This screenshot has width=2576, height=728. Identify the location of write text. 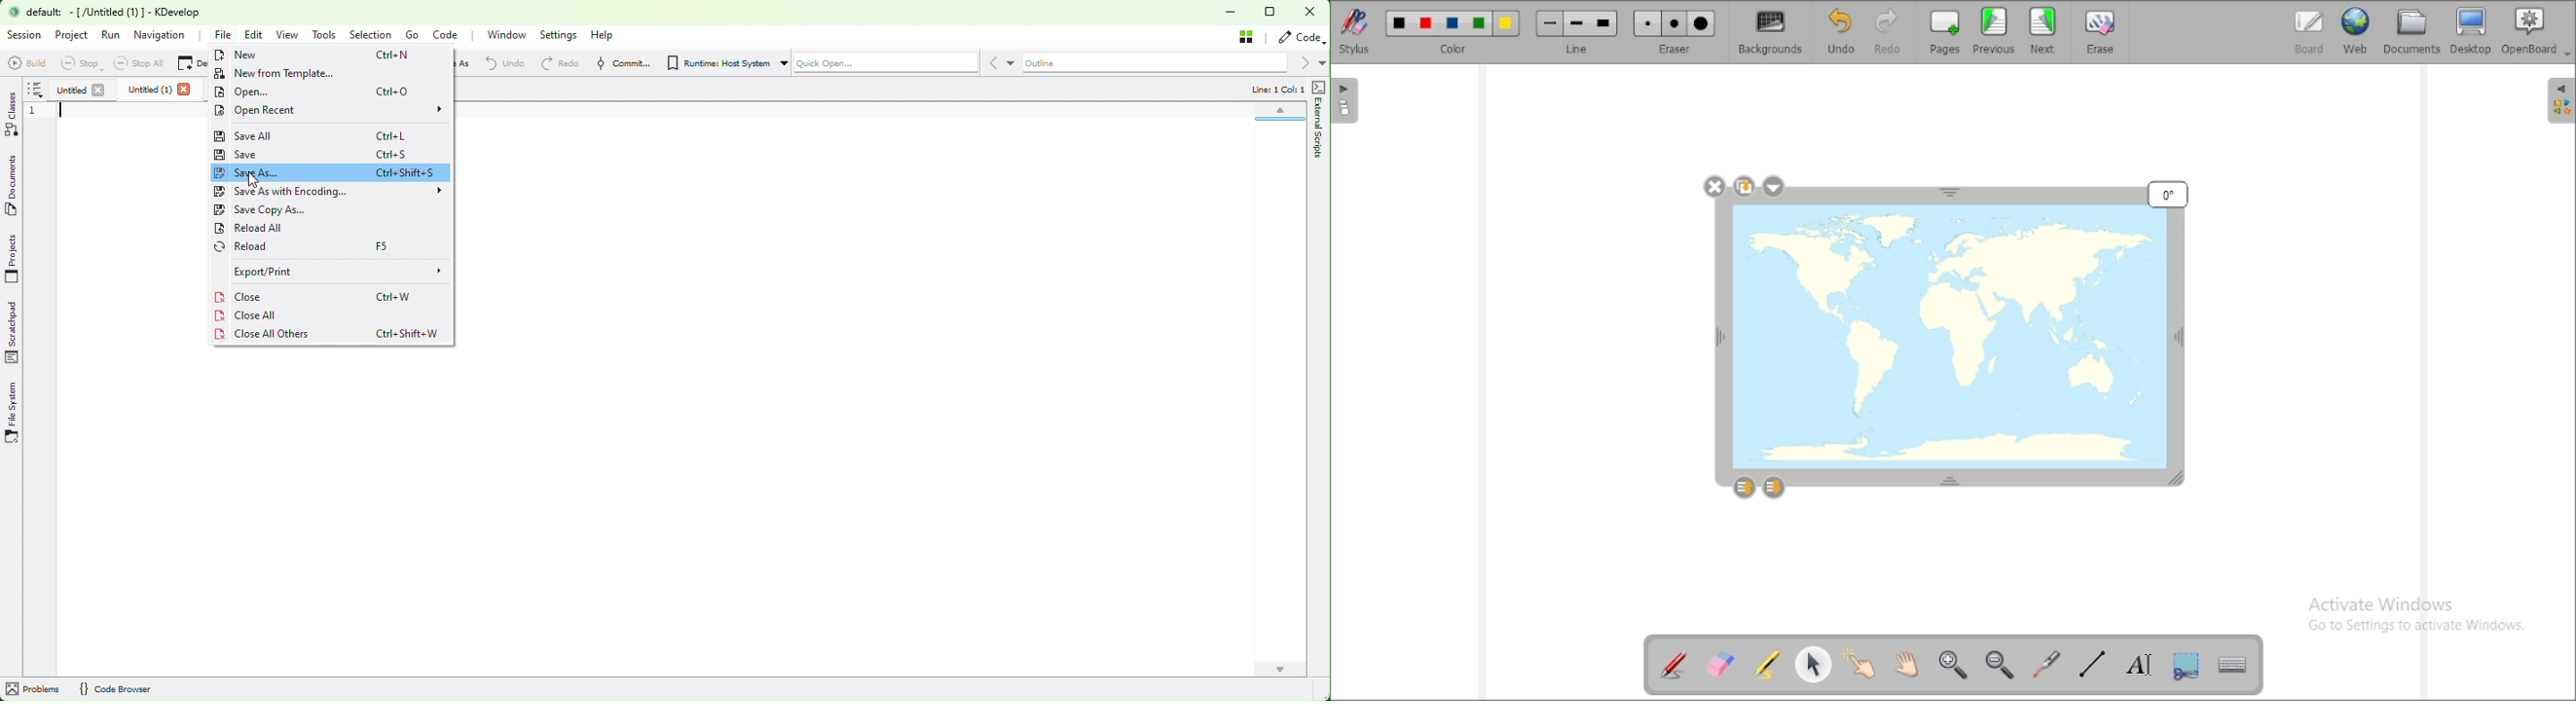
(2140, 665).